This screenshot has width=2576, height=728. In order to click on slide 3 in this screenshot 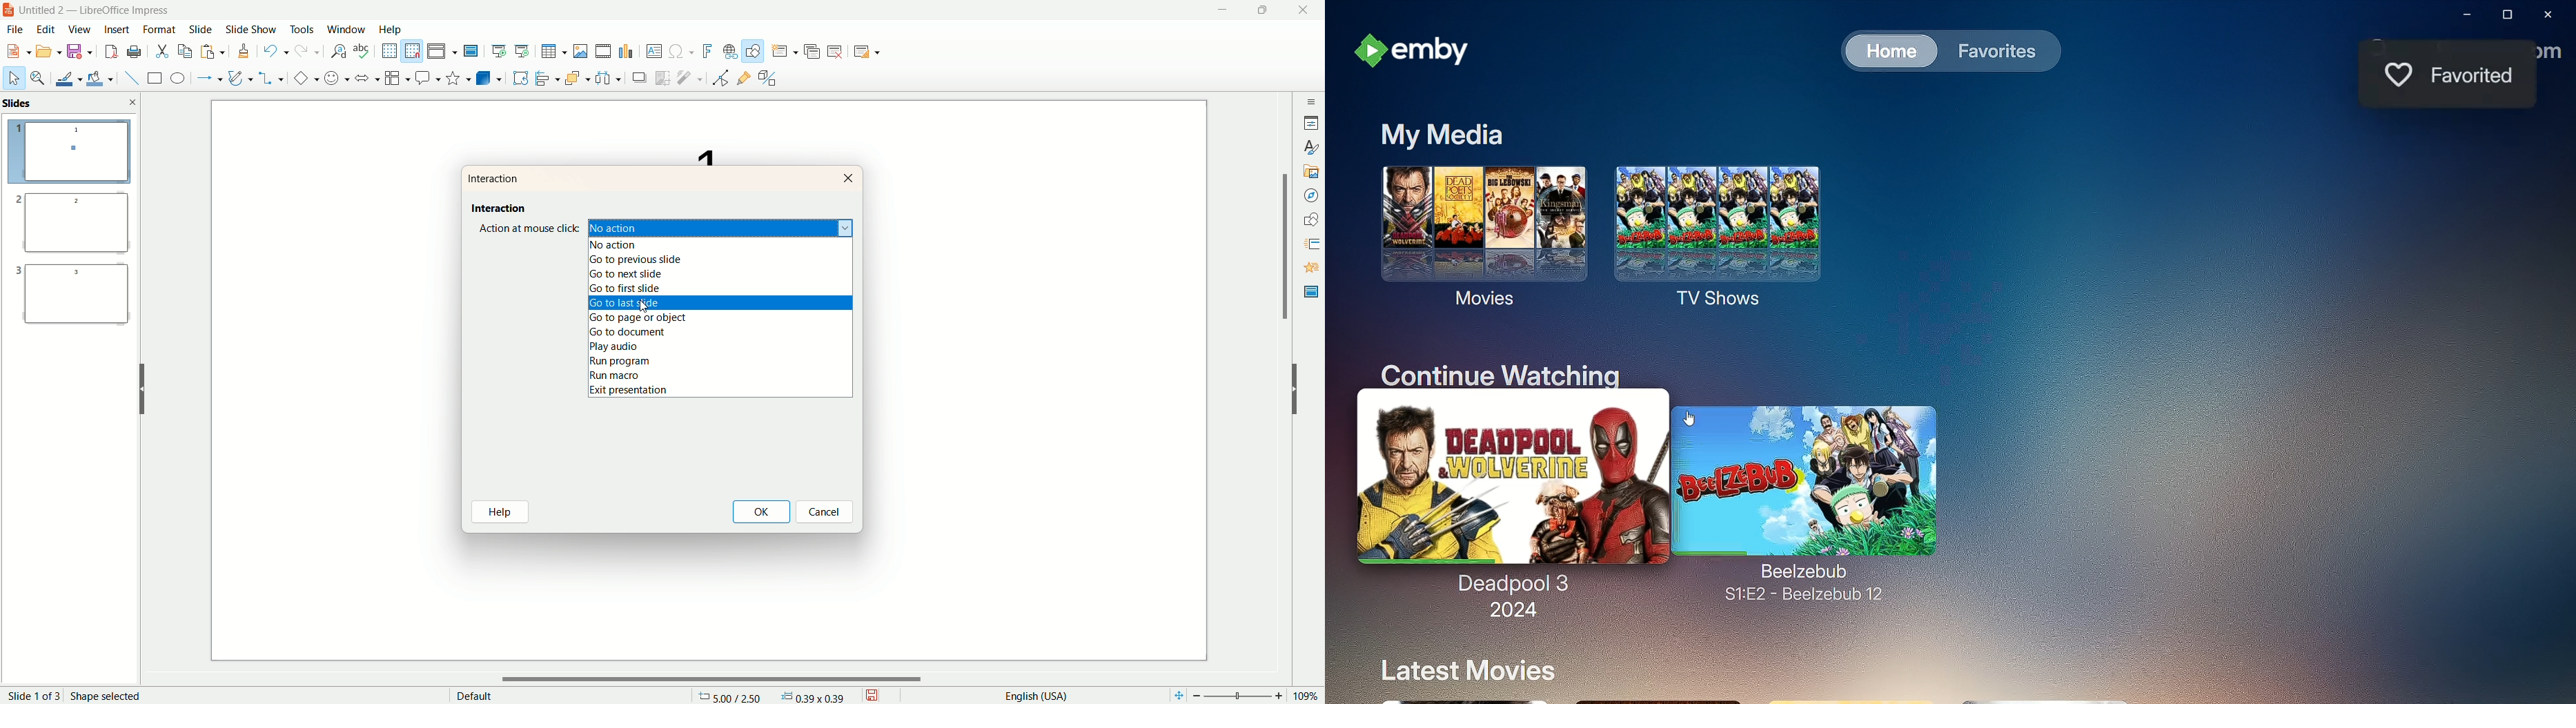, I will do `click(73, 300)`.